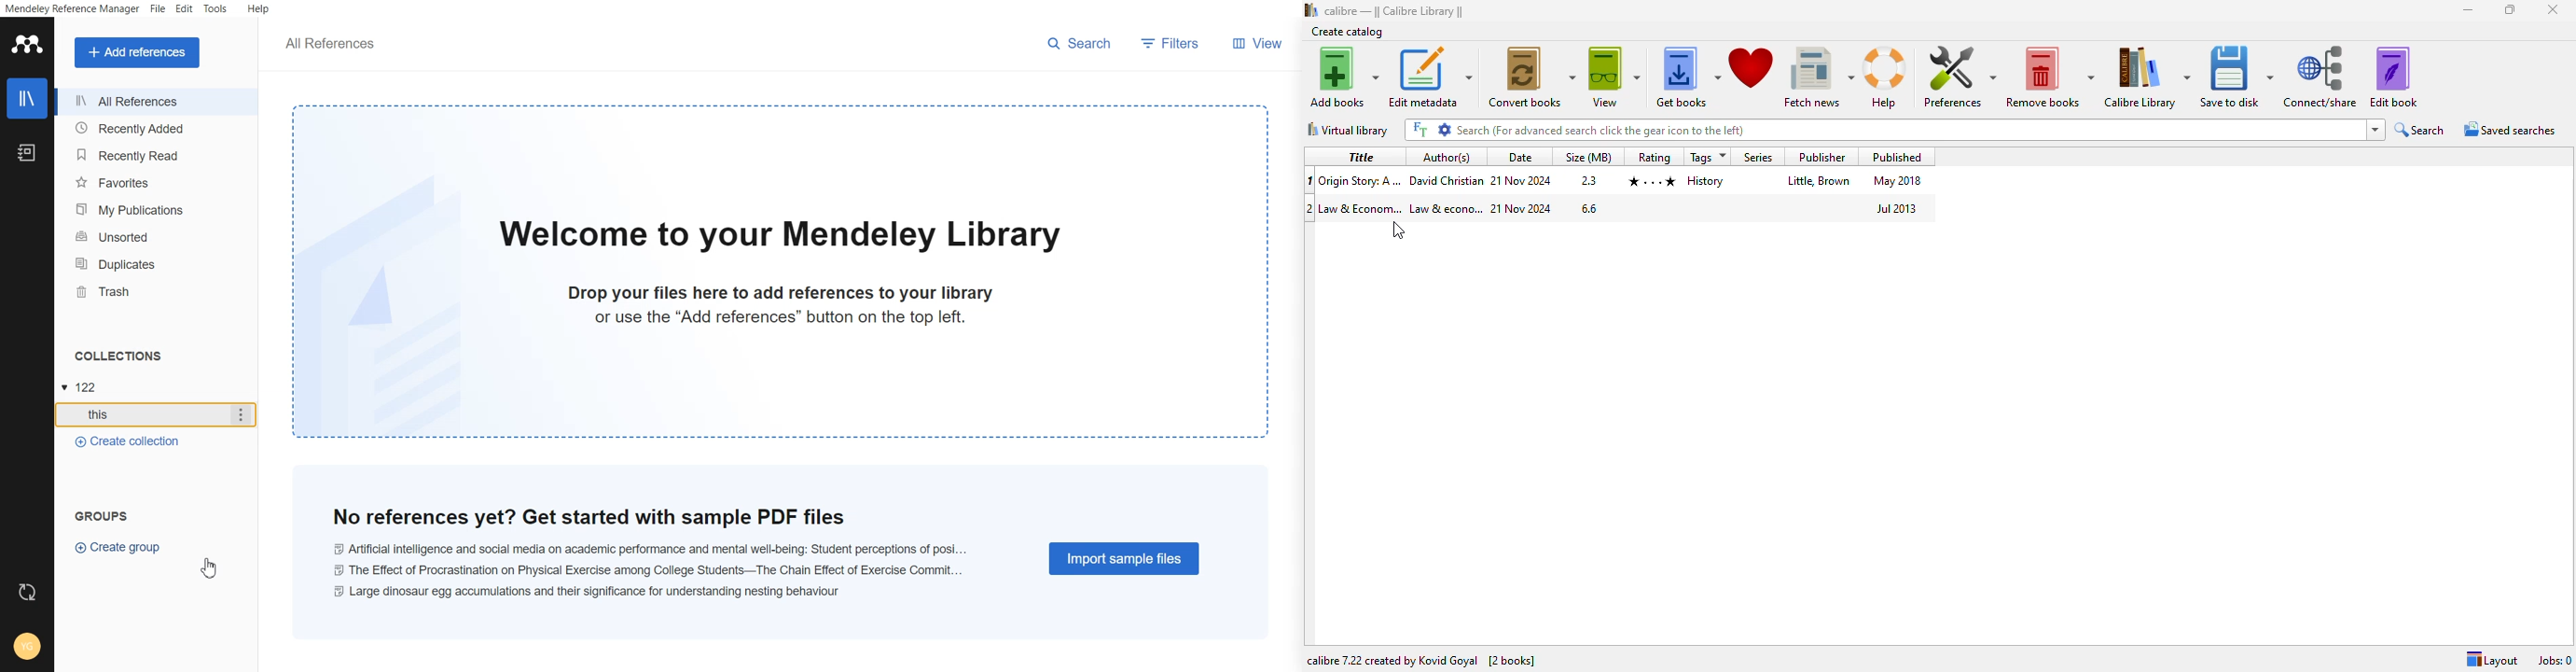 The height and width of the screenshot is (672, 2576). What do you see at coordinates (1363, 207) in the screenshot?
I see `Title` at bounding box center [1363, 207].